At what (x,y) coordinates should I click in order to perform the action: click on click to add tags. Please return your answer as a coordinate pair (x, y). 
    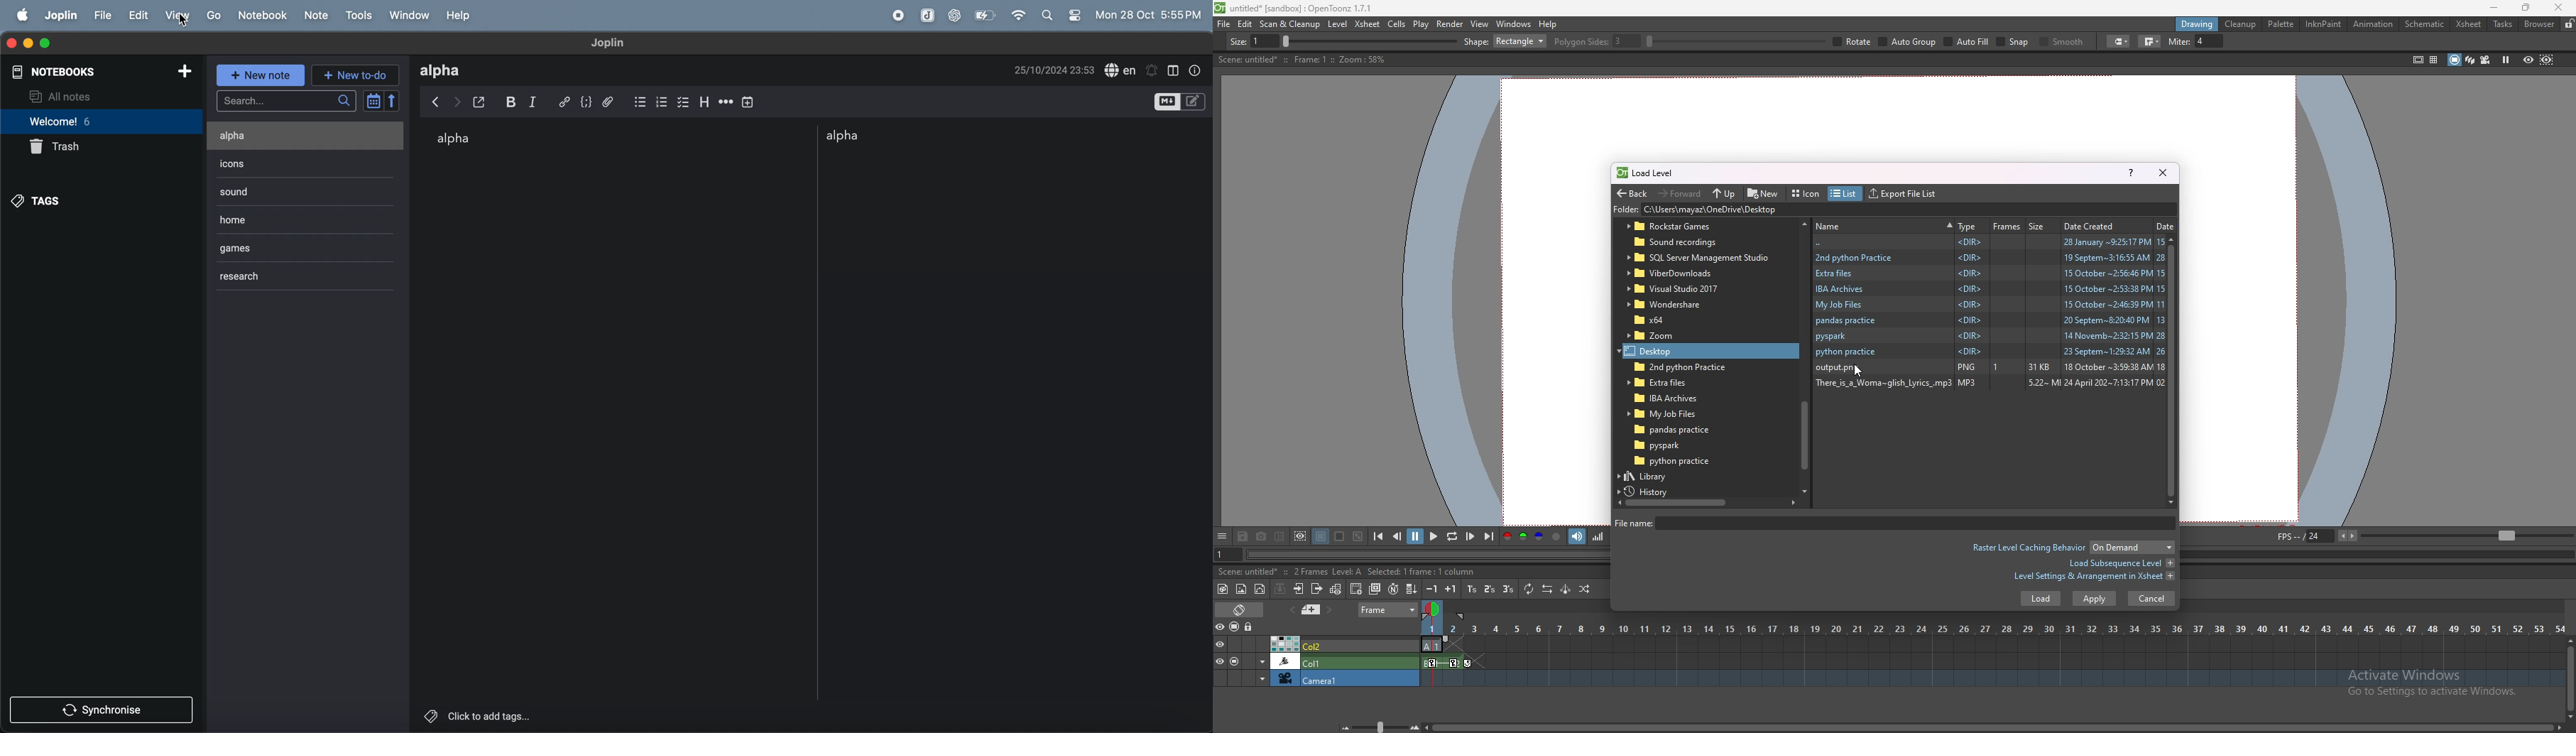
    Looking at the image, I should click on (515, 715).